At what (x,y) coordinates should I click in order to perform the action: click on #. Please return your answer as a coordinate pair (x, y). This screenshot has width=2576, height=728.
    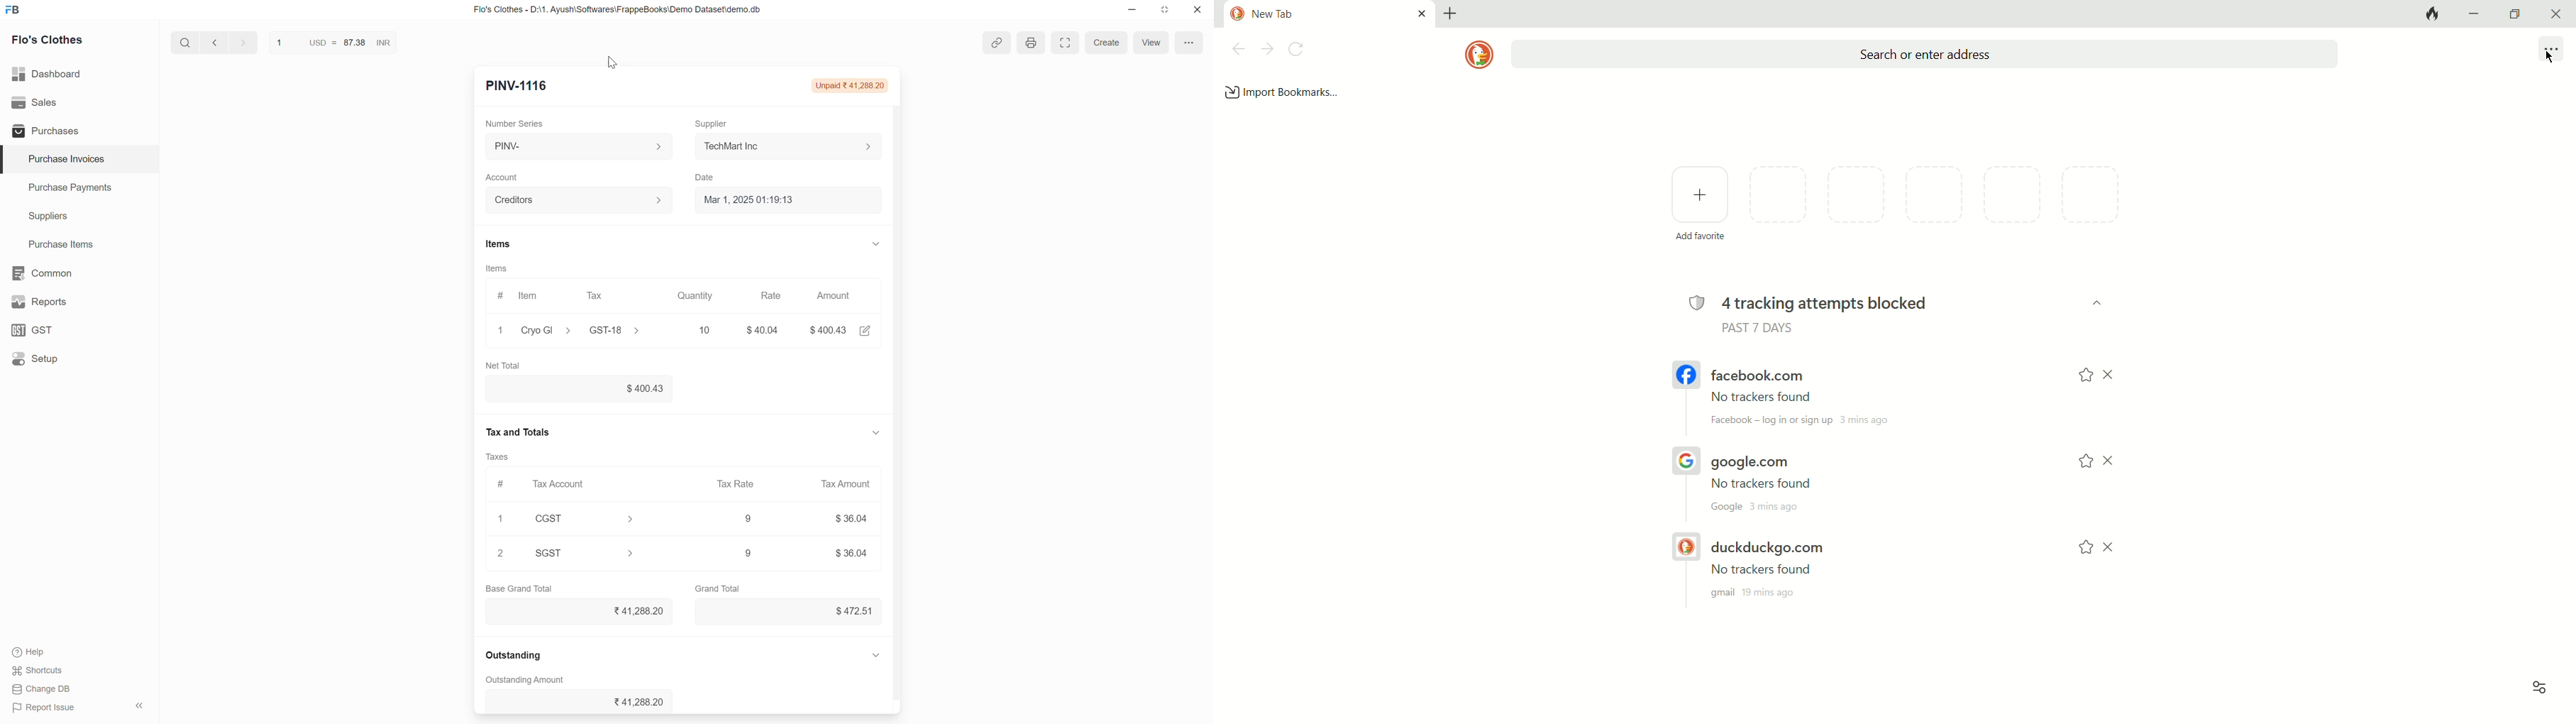
    Looking at the image, I should click on (501, 487).